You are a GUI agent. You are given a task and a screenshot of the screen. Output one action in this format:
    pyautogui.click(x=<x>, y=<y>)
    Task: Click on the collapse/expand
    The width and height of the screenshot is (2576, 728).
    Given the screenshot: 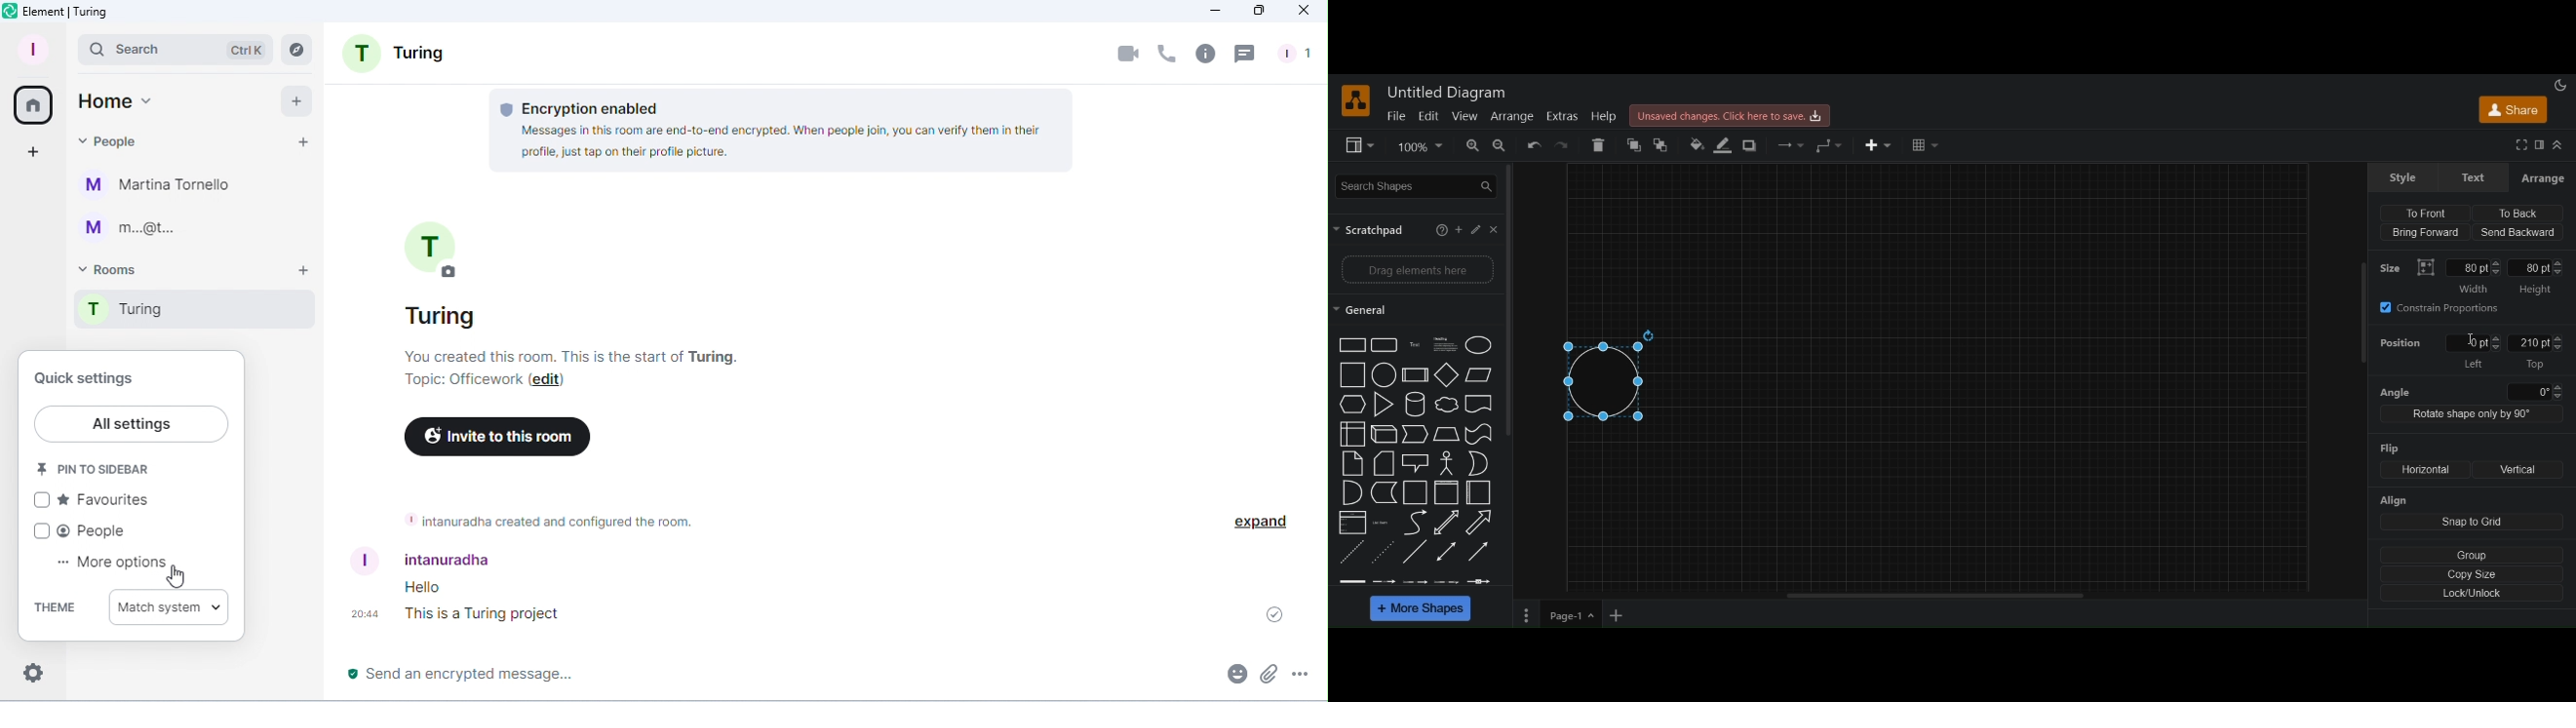 What is the action you would take?
    pyautogui.click(x=2557, y=145)
    